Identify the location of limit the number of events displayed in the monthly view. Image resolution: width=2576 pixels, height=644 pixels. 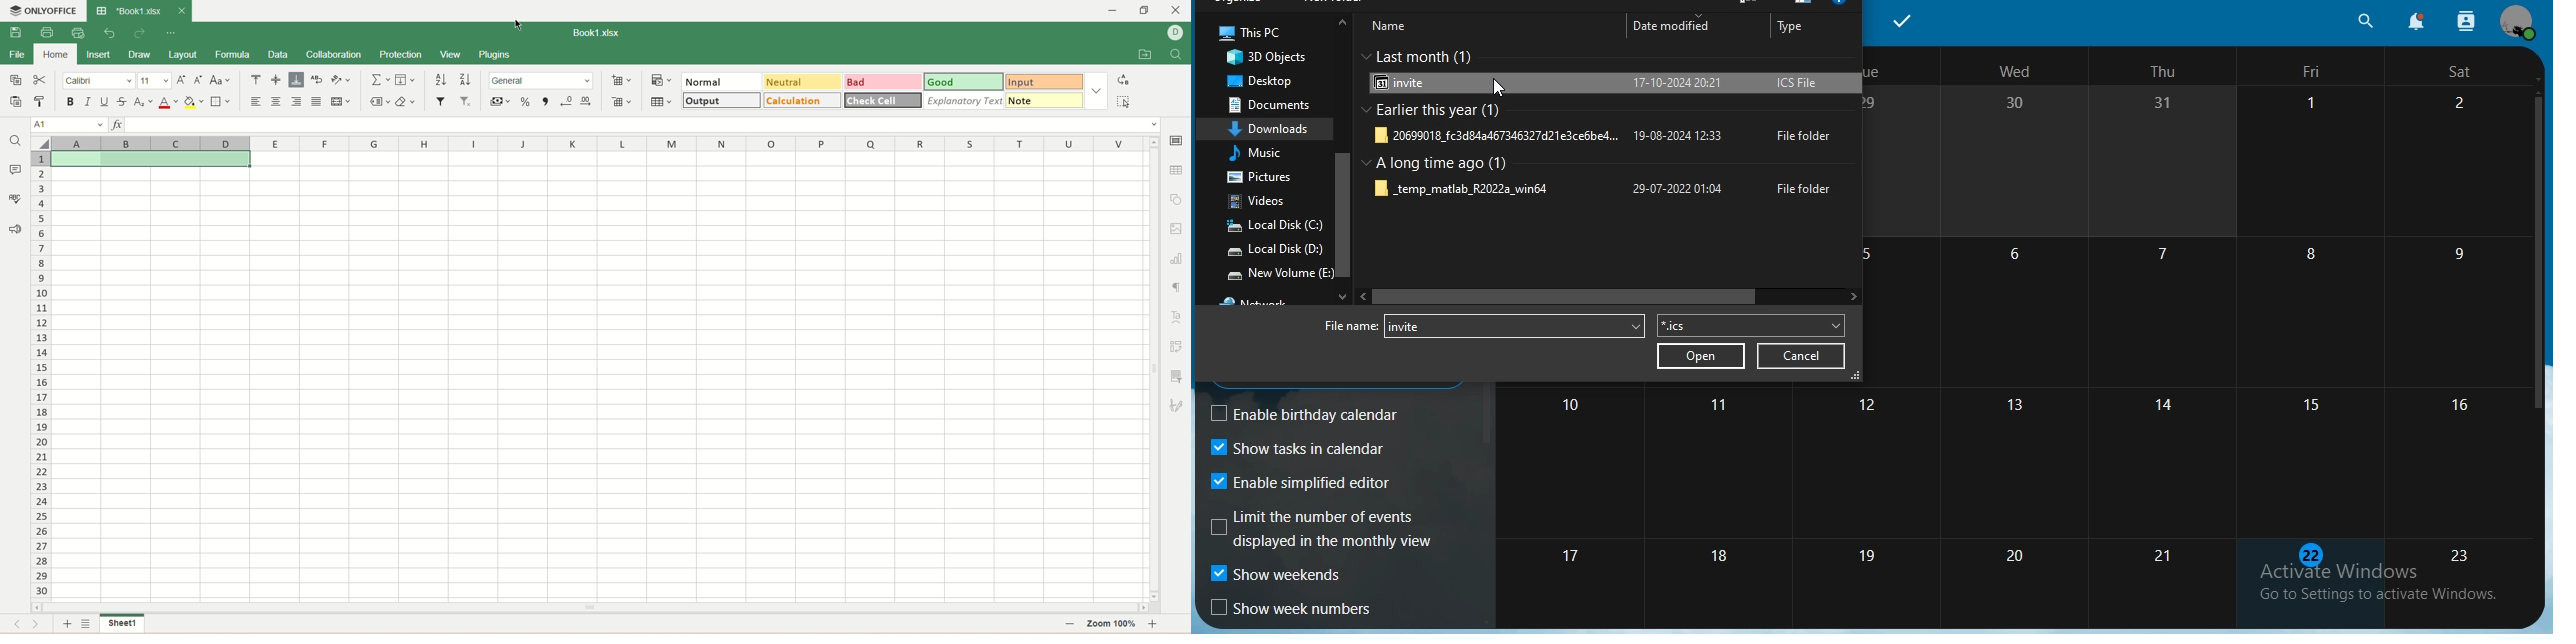
(1323, 528).